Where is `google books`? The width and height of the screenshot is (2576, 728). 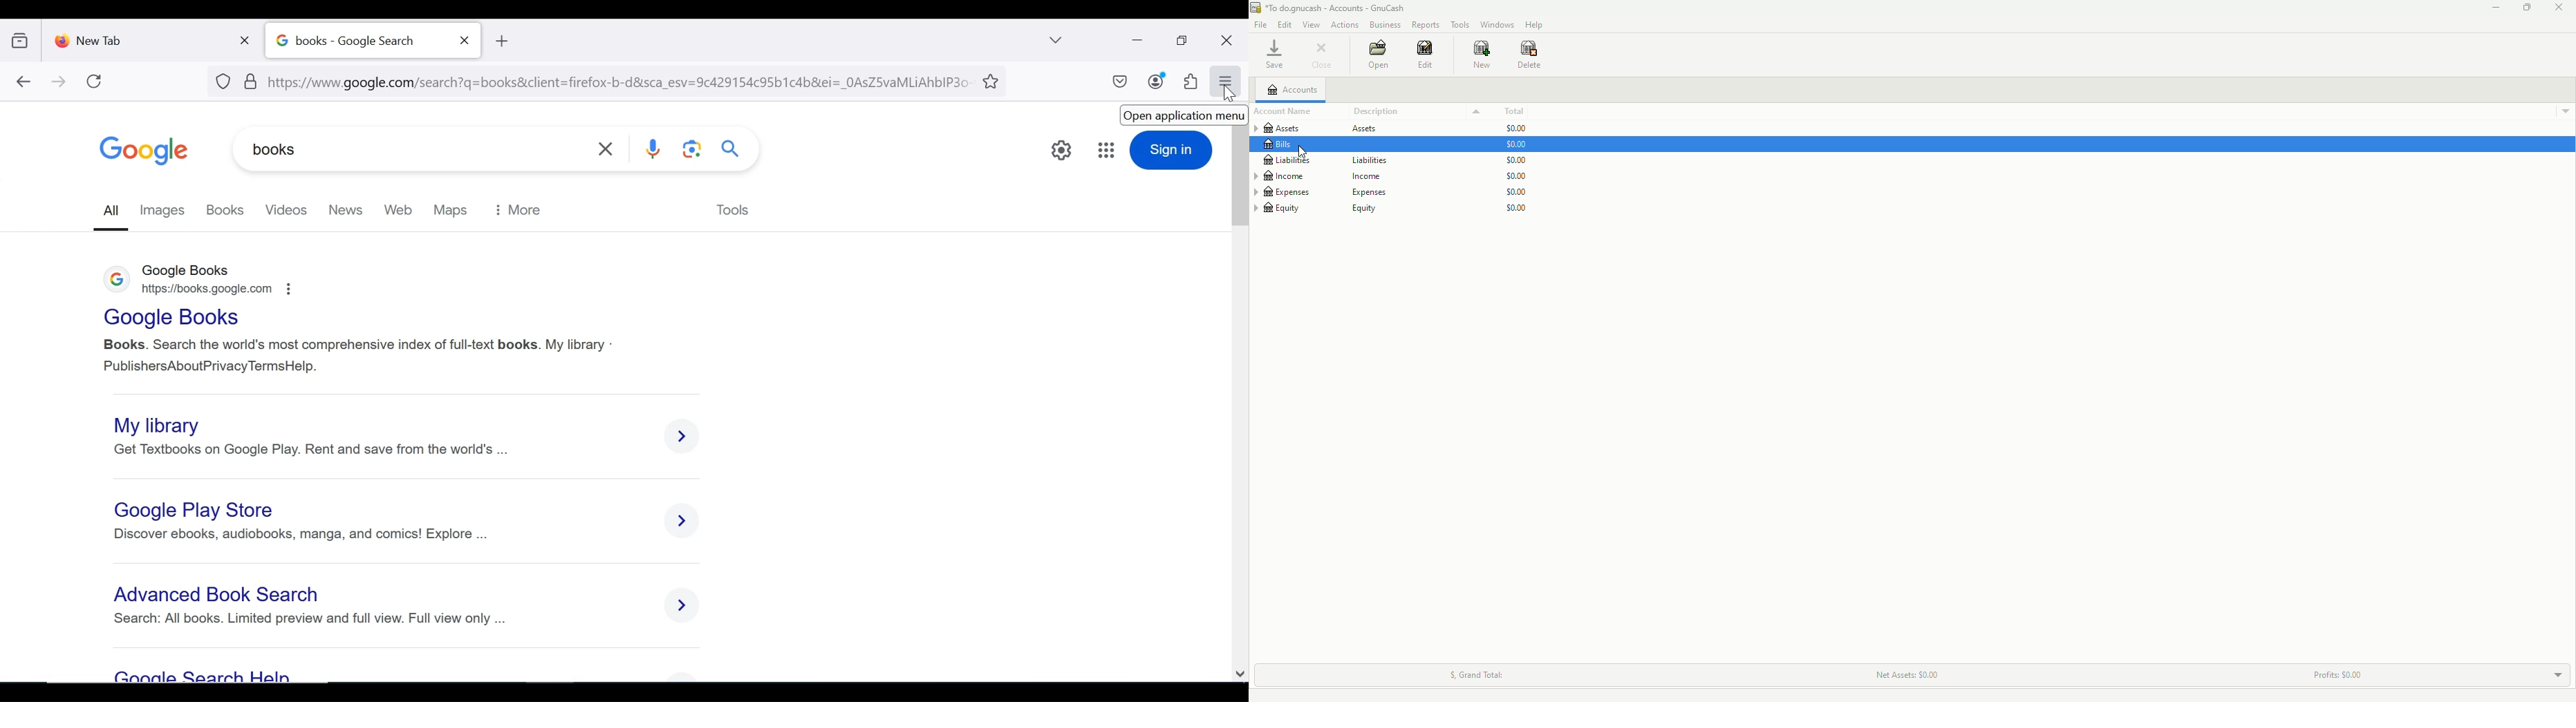 google books is located at coordinates (193, 268).